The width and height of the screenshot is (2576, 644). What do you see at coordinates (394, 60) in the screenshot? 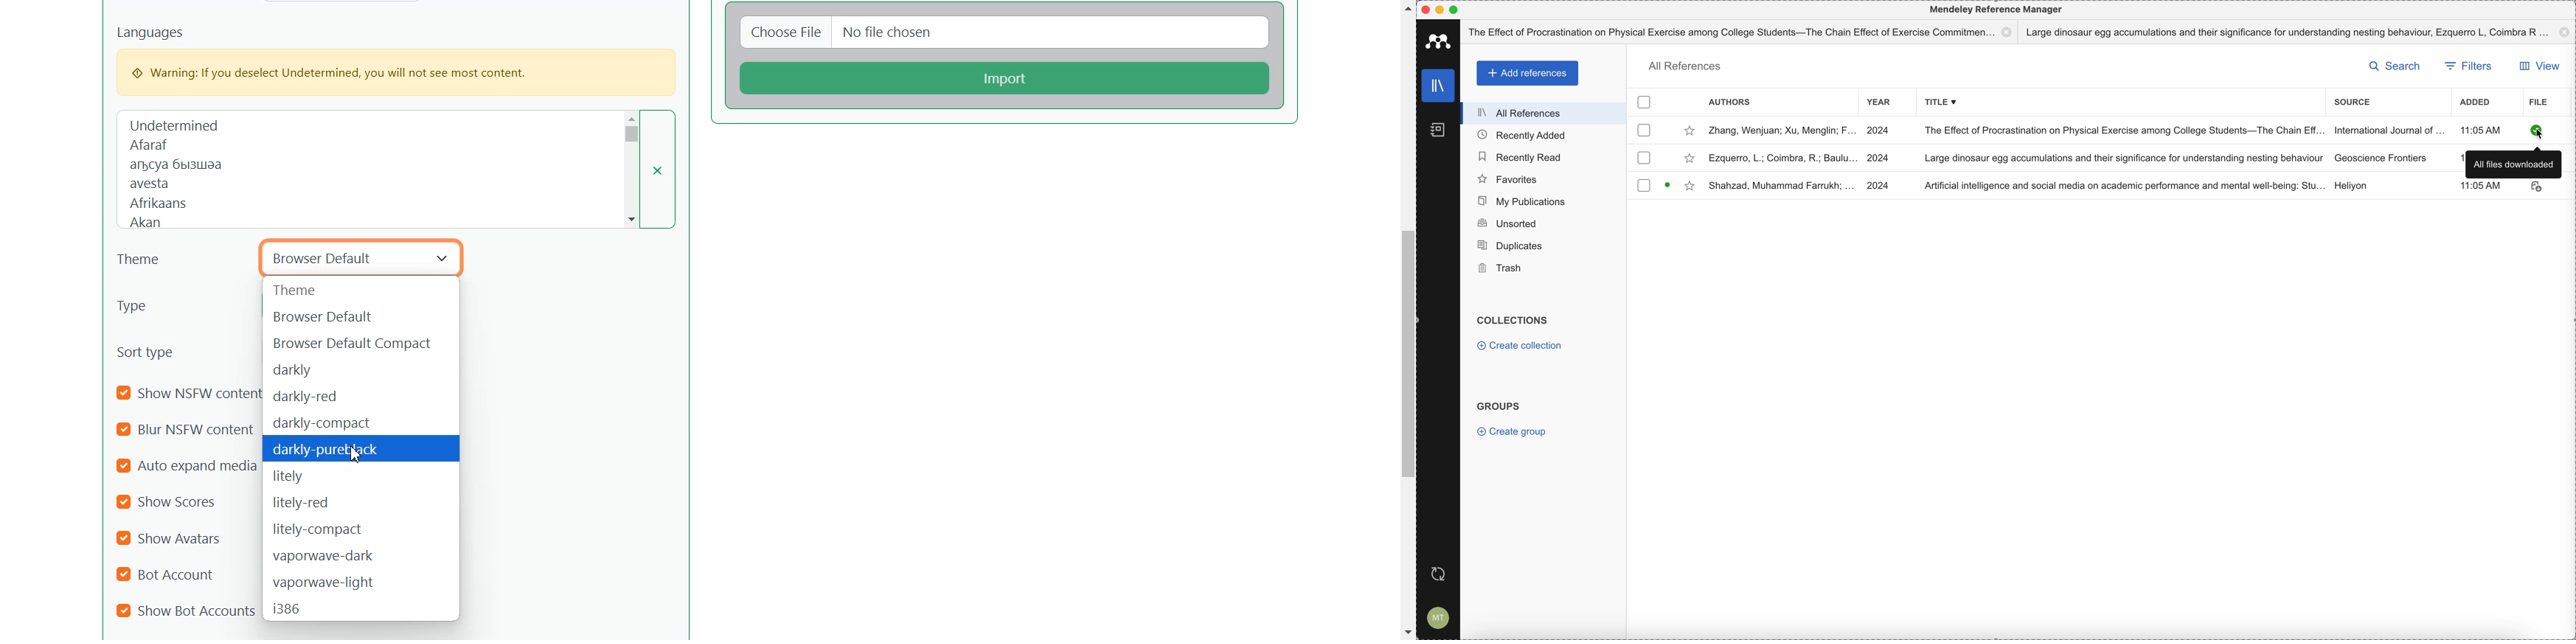
I see `Languages Warning: If you deselect undetermined, you will not see most content.` at bounding box center [394, 60].